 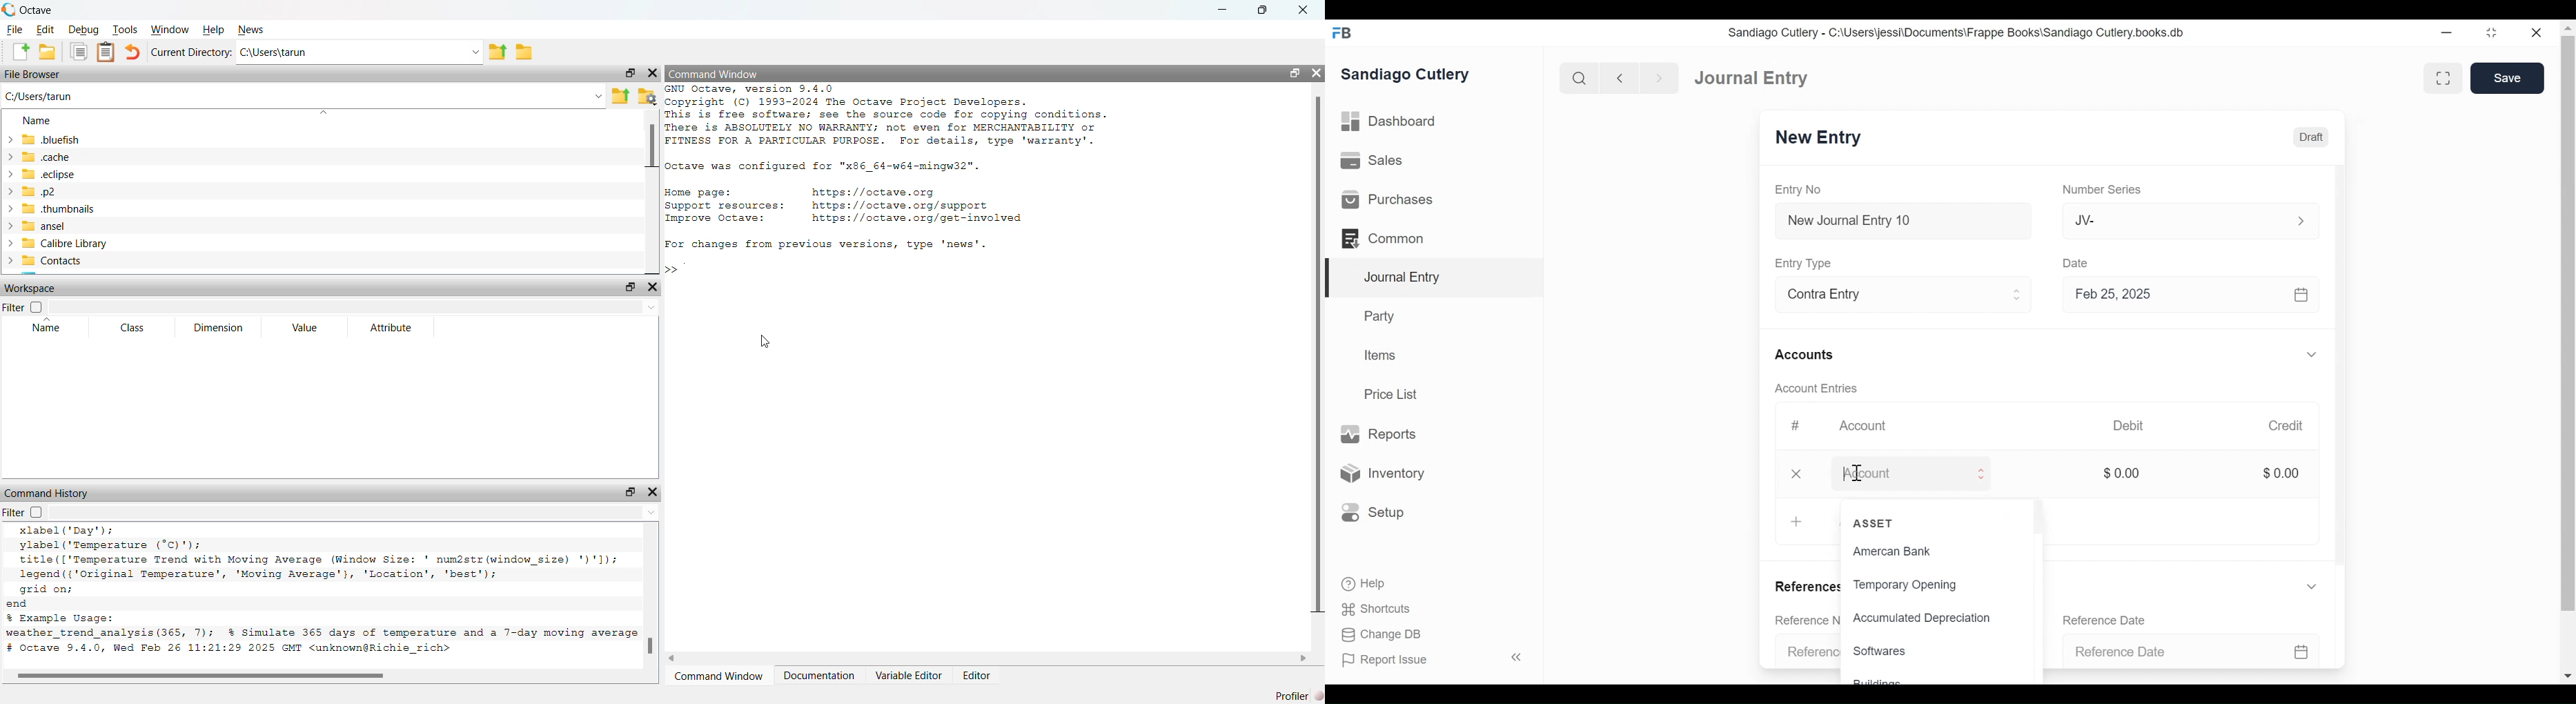 What do you see at coordinates (49, 493) in the screenshot?
I see `command History` at bounding box center [49, 493].